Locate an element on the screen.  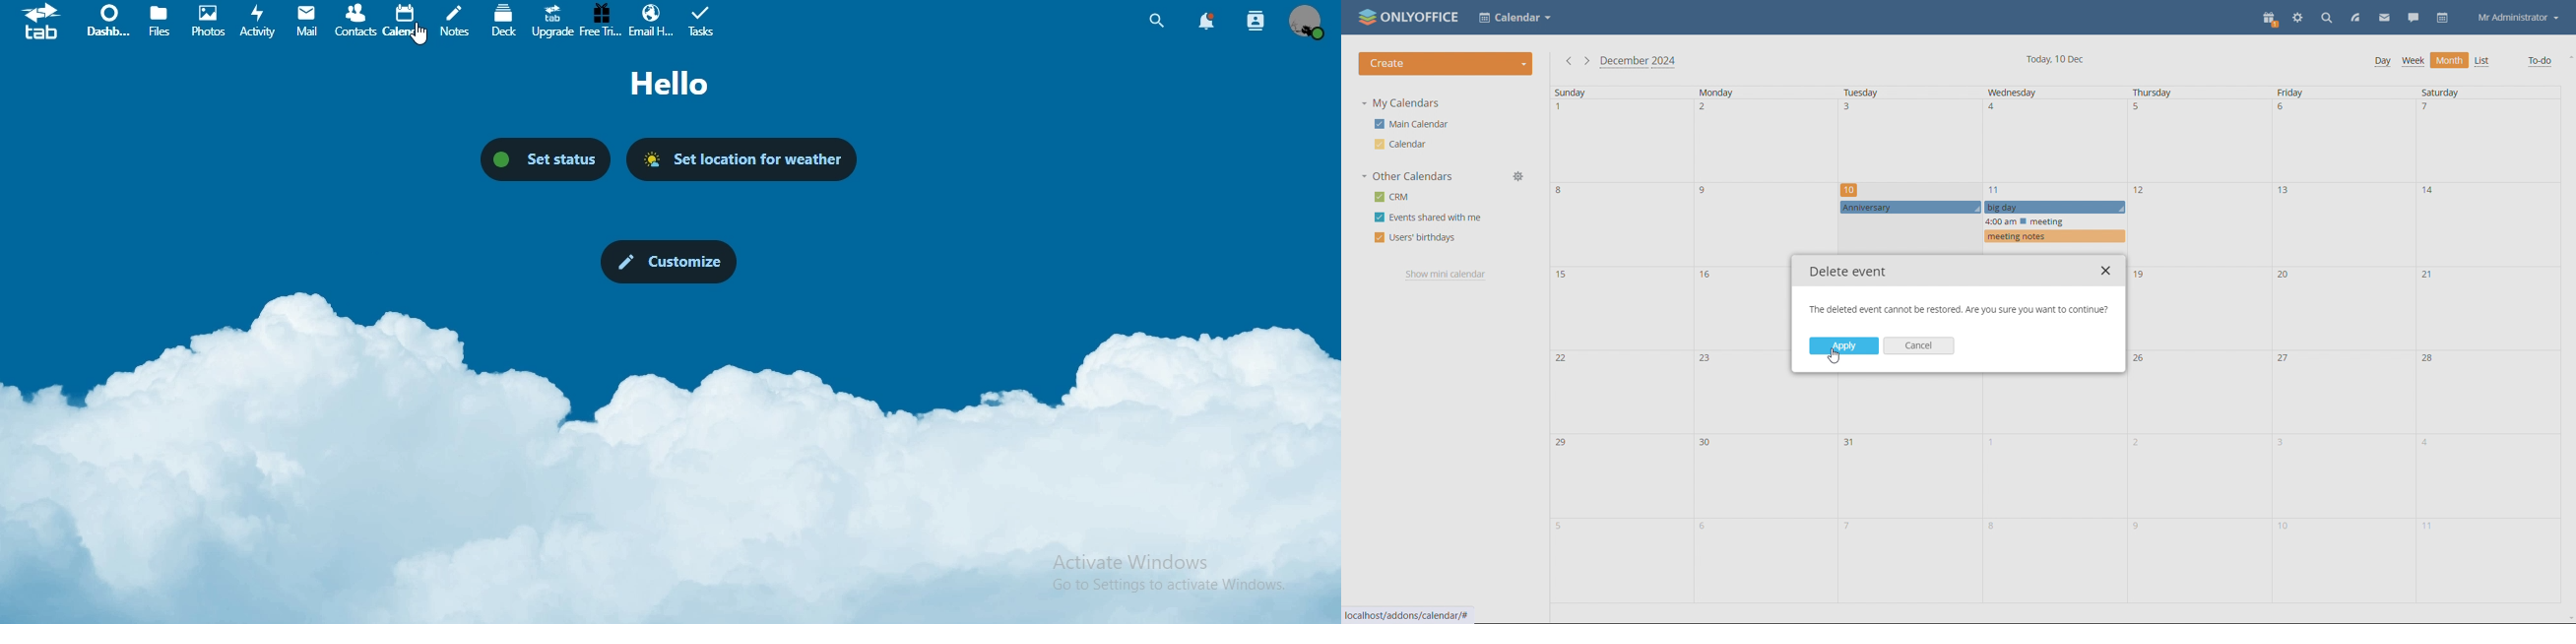
notifications is located at coordinates (1203, 21).